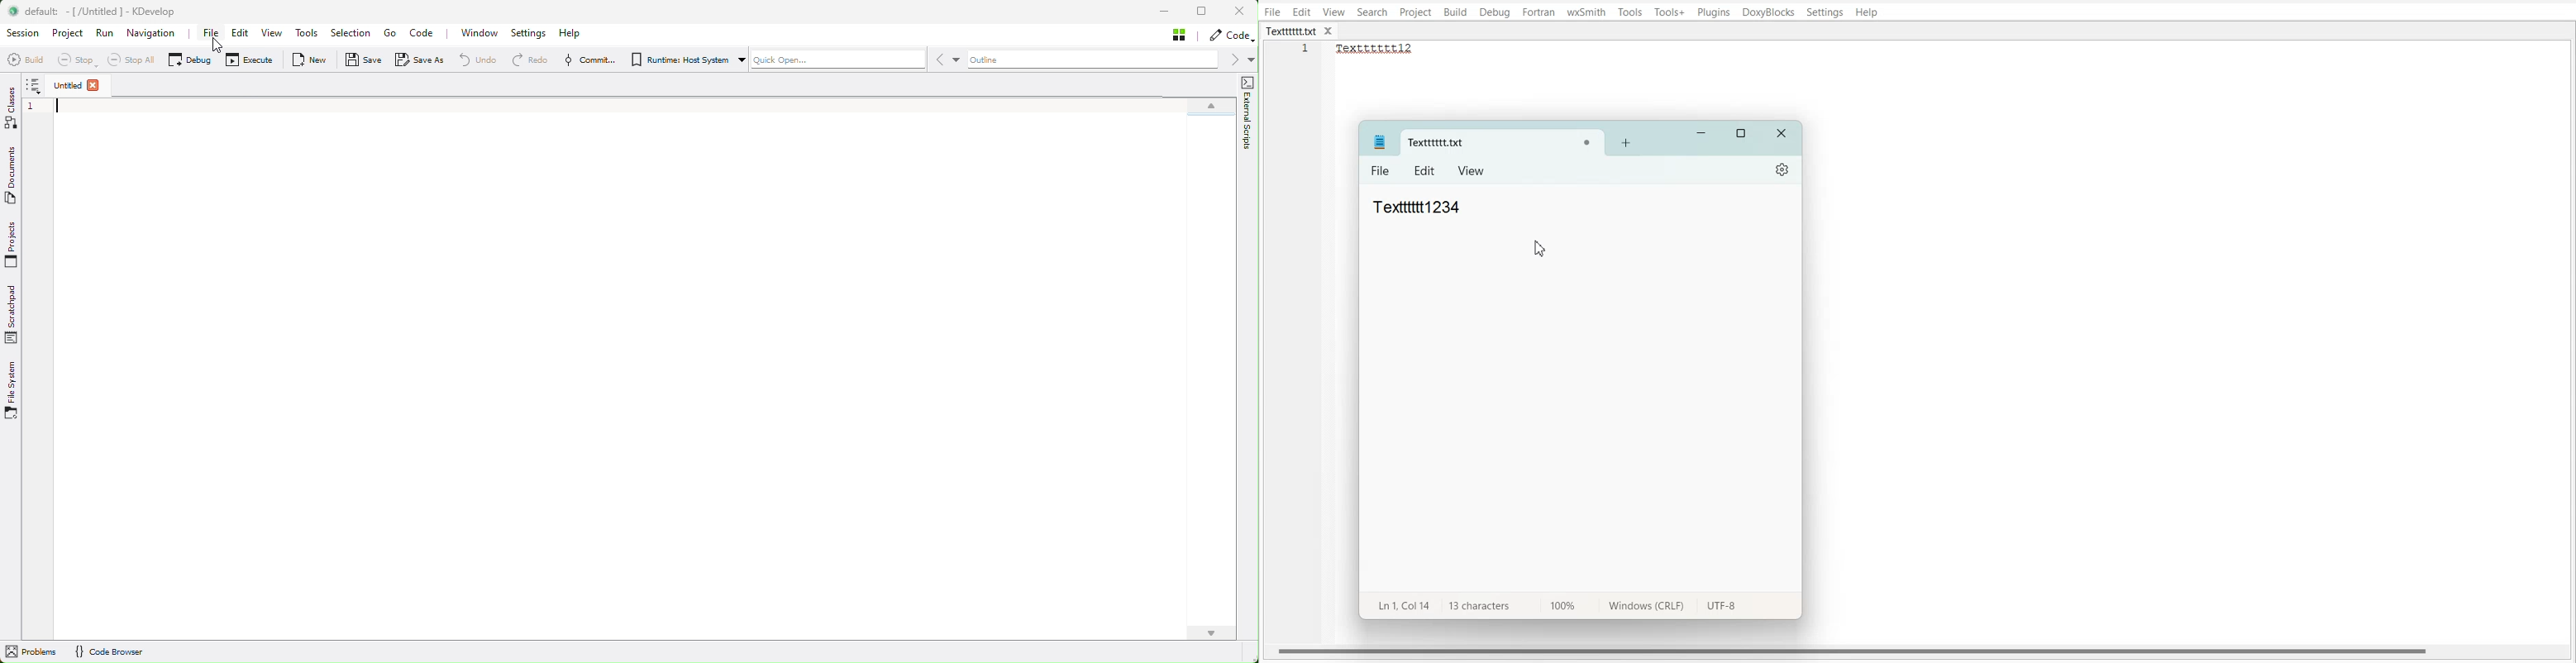 The width and height of the screenshot is (2576, 672). What do you see at coordinates (1643, 608) in the screenshot?
I see `Windows (CRLF)` at bounding box center [1643, 608].